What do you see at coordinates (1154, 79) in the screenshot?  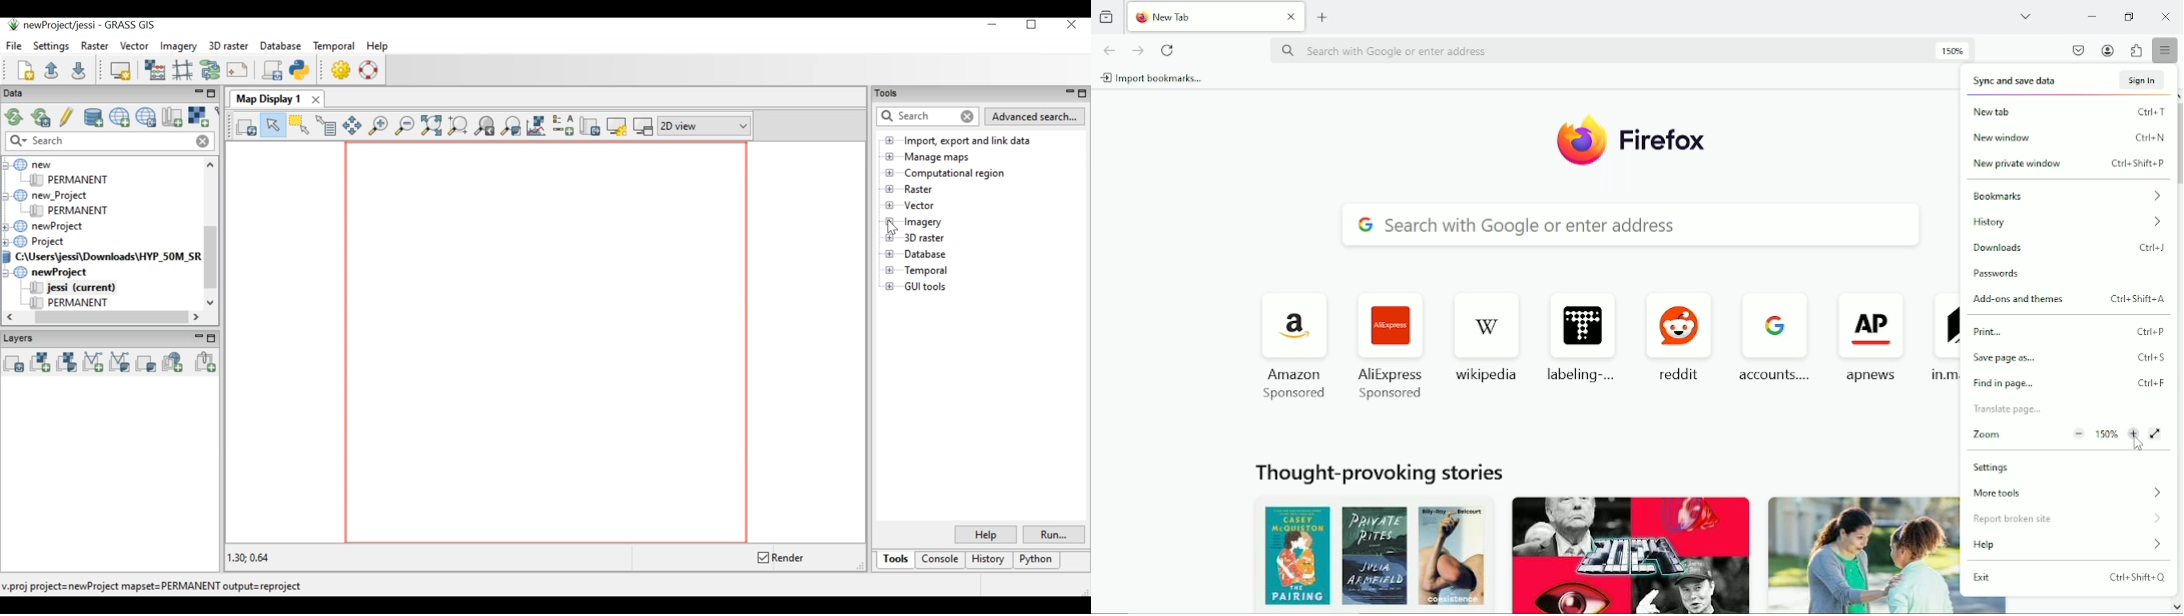 I see `Import bookmarks` at bounding box center [1154, 79].